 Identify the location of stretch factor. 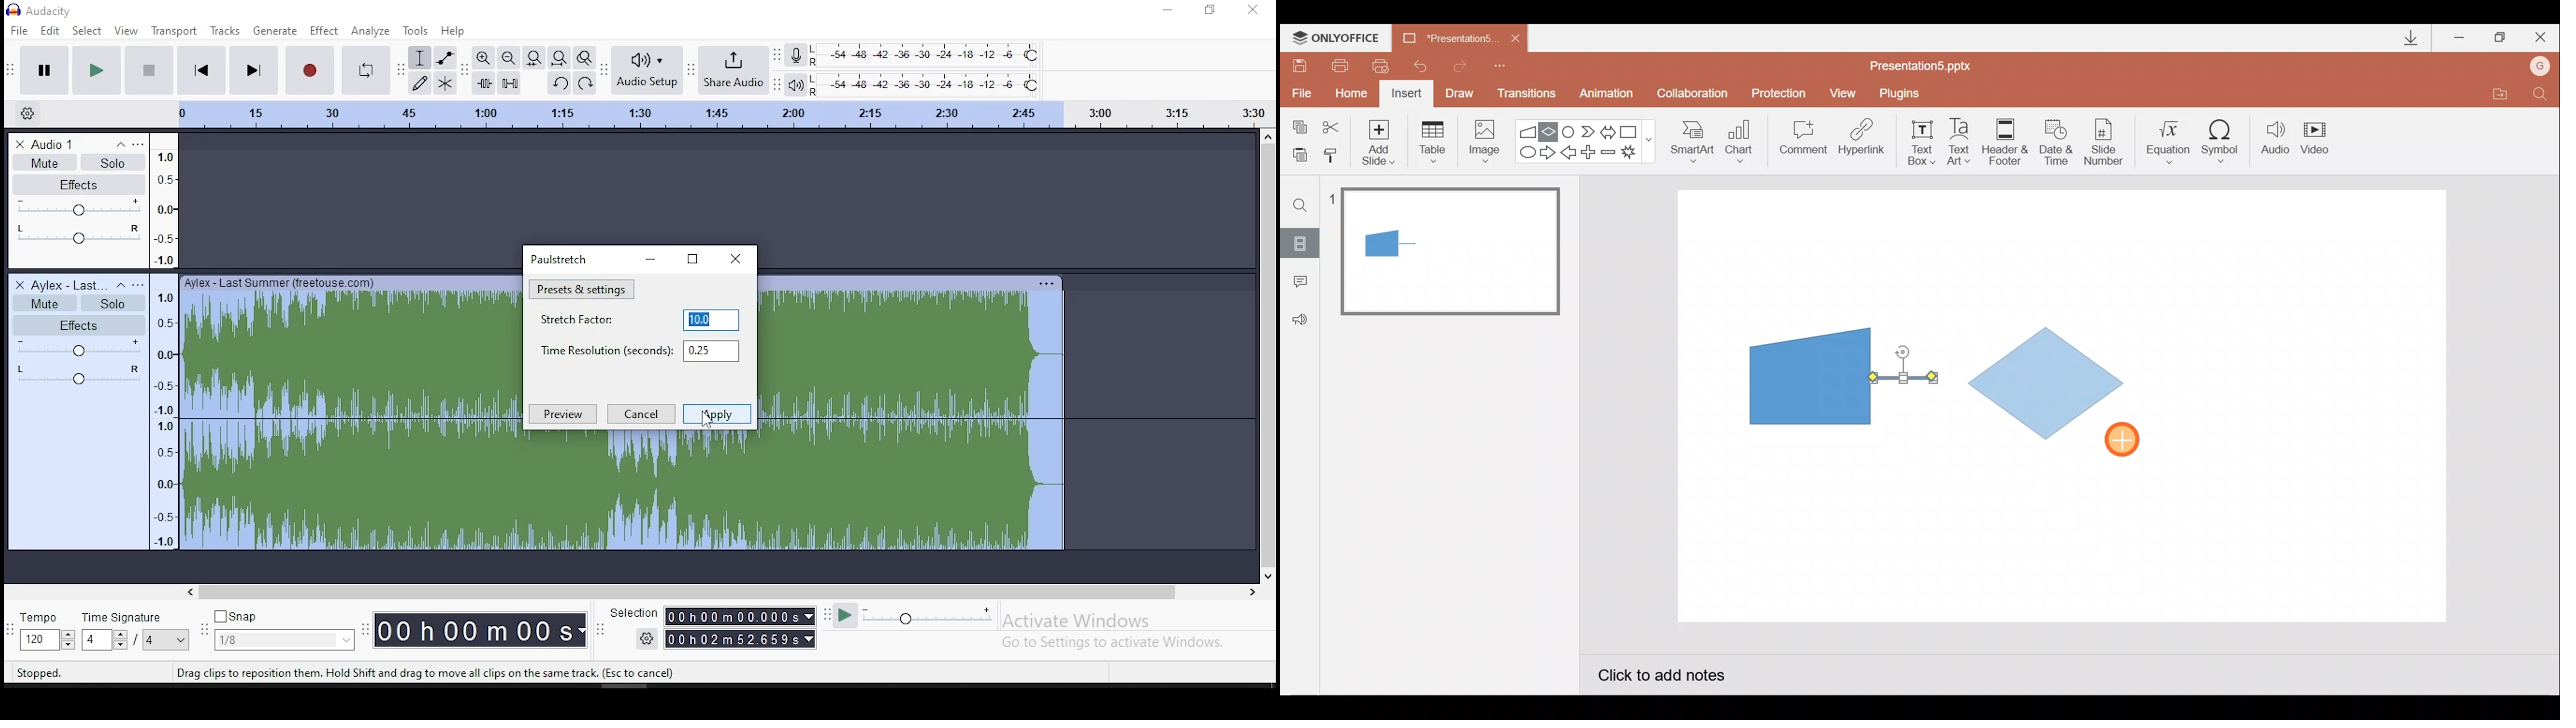
(637, 319).